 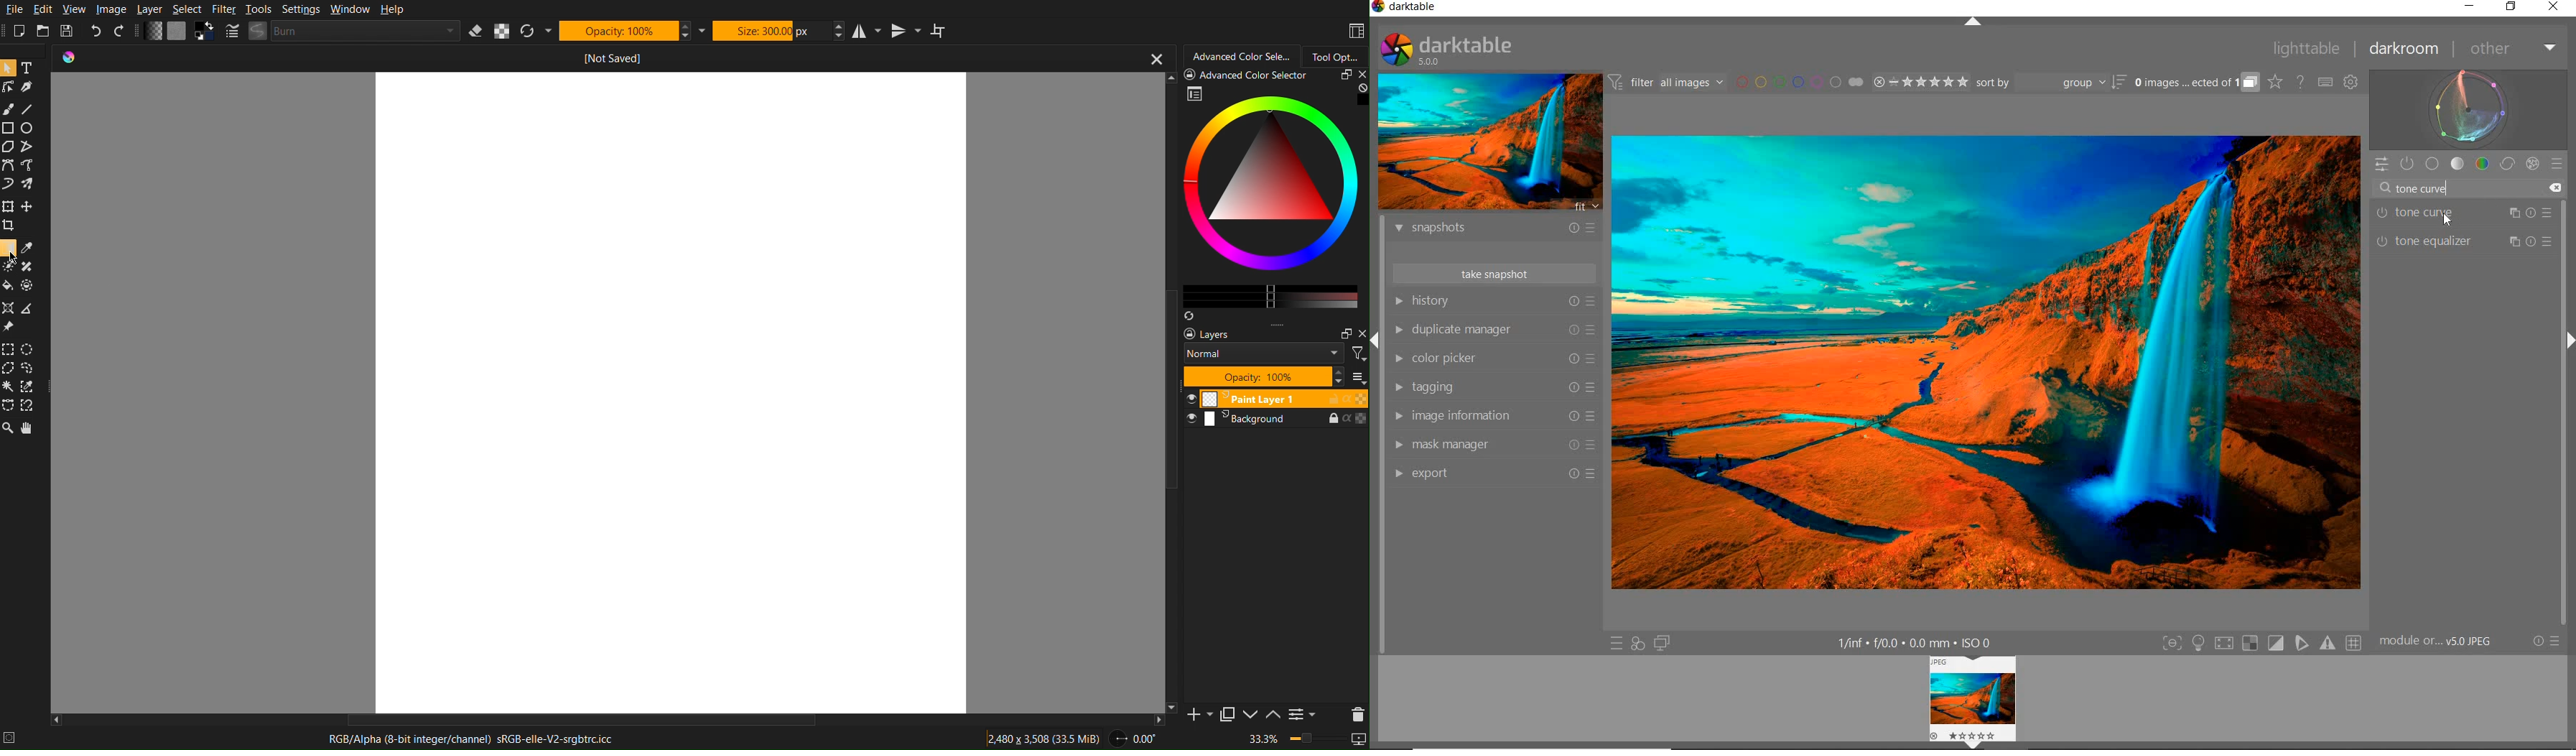 I want to click on Layer 1, so click(x=1275, y=399).